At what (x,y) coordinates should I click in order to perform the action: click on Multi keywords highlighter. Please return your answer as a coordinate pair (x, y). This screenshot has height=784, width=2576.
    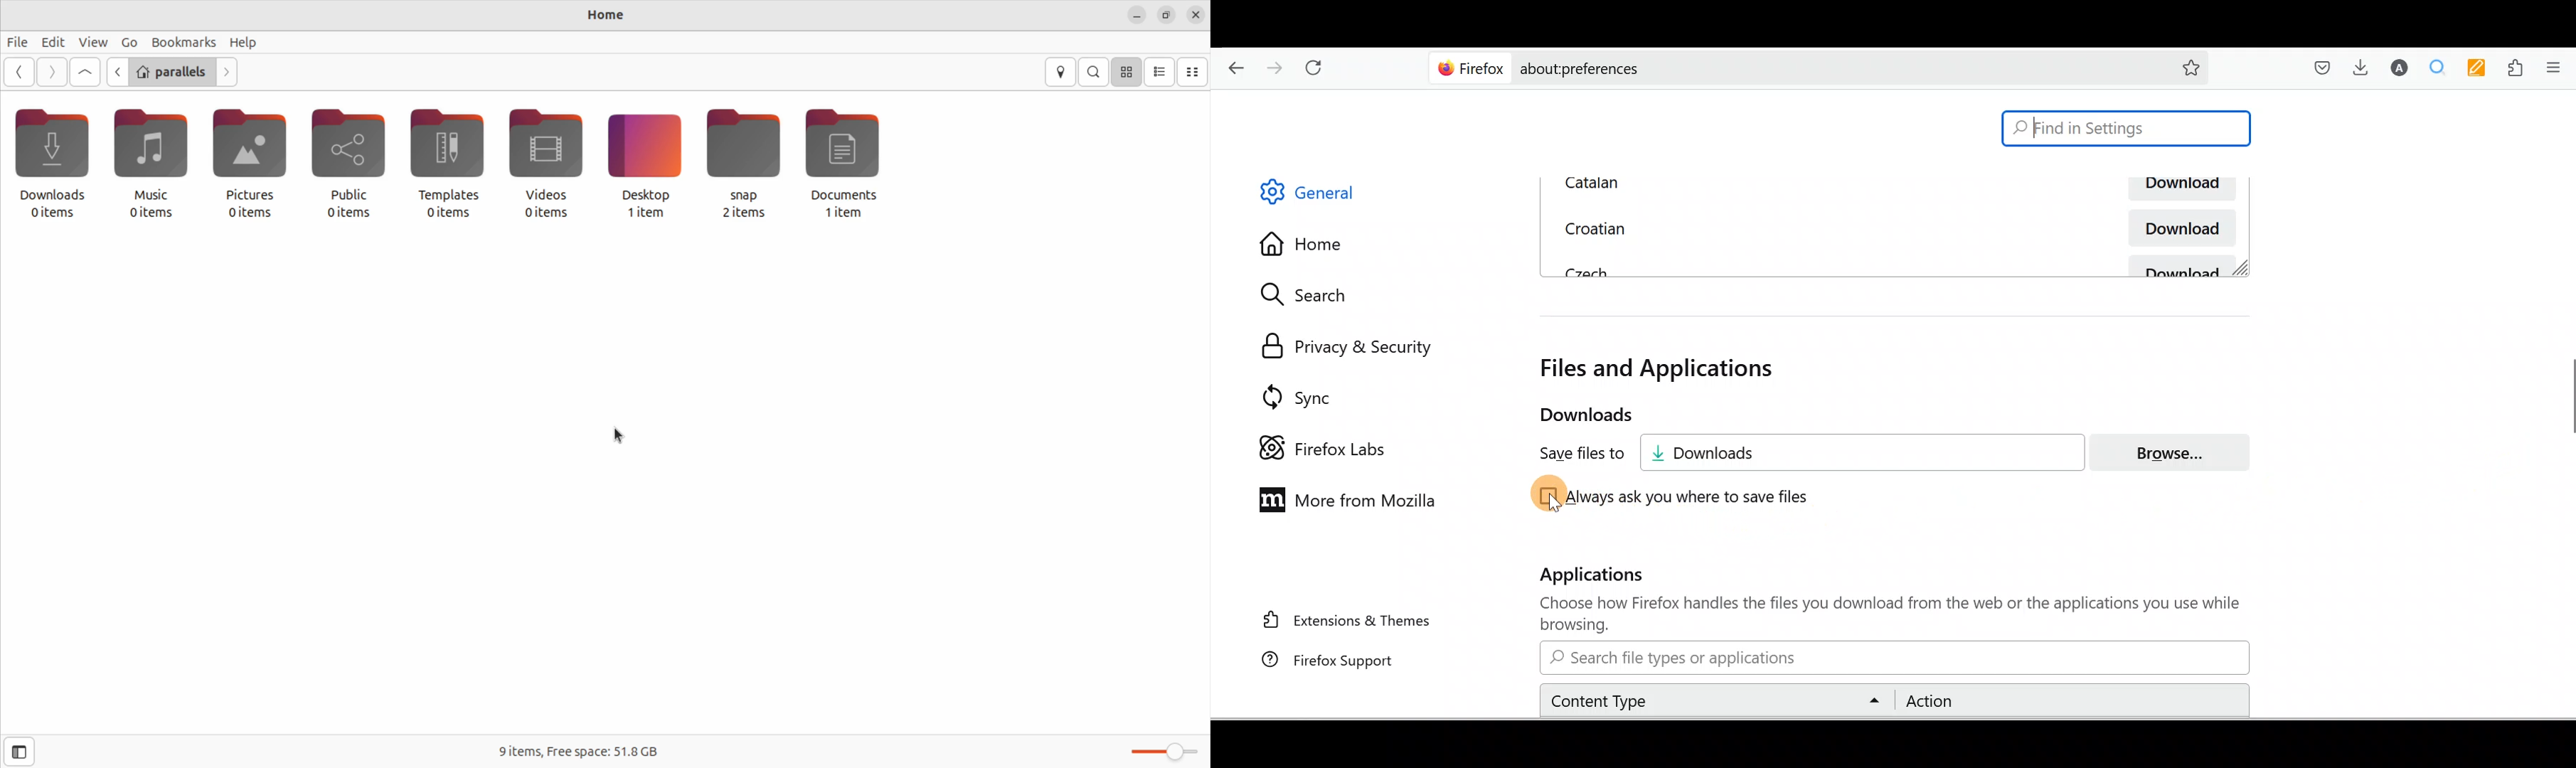
    Looking at the image, I should click on (2481, 68).